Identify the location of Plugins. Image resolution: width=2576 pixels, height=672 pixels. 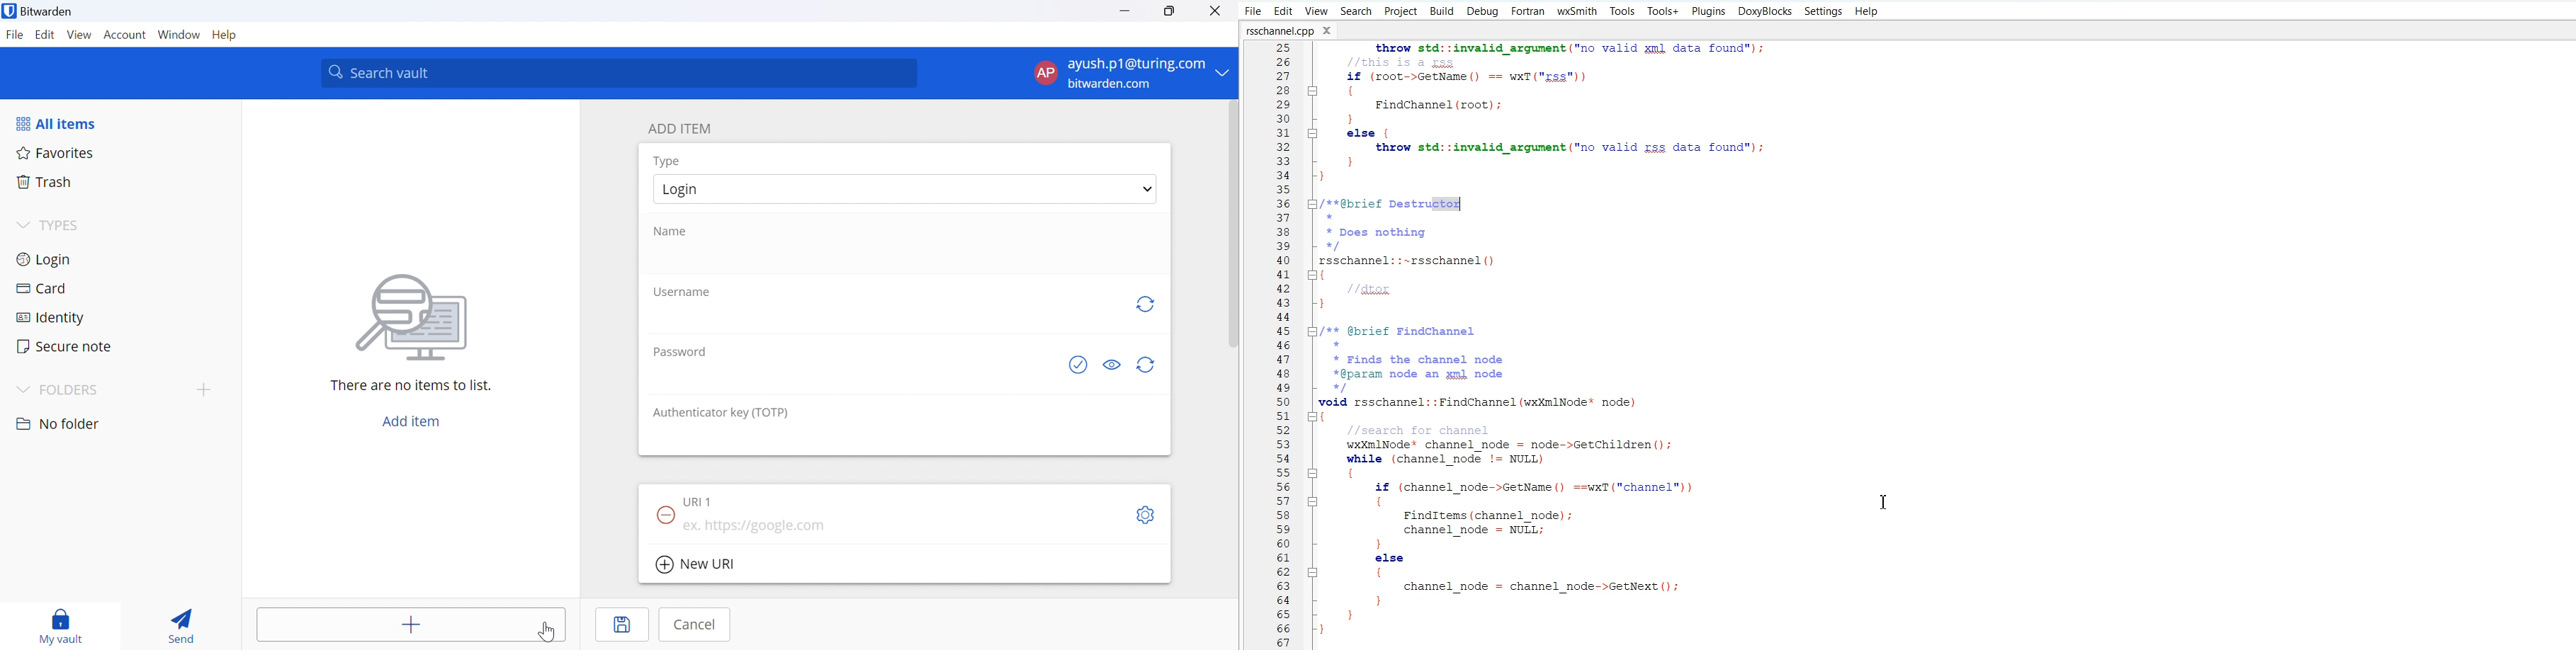
(1708, 11).